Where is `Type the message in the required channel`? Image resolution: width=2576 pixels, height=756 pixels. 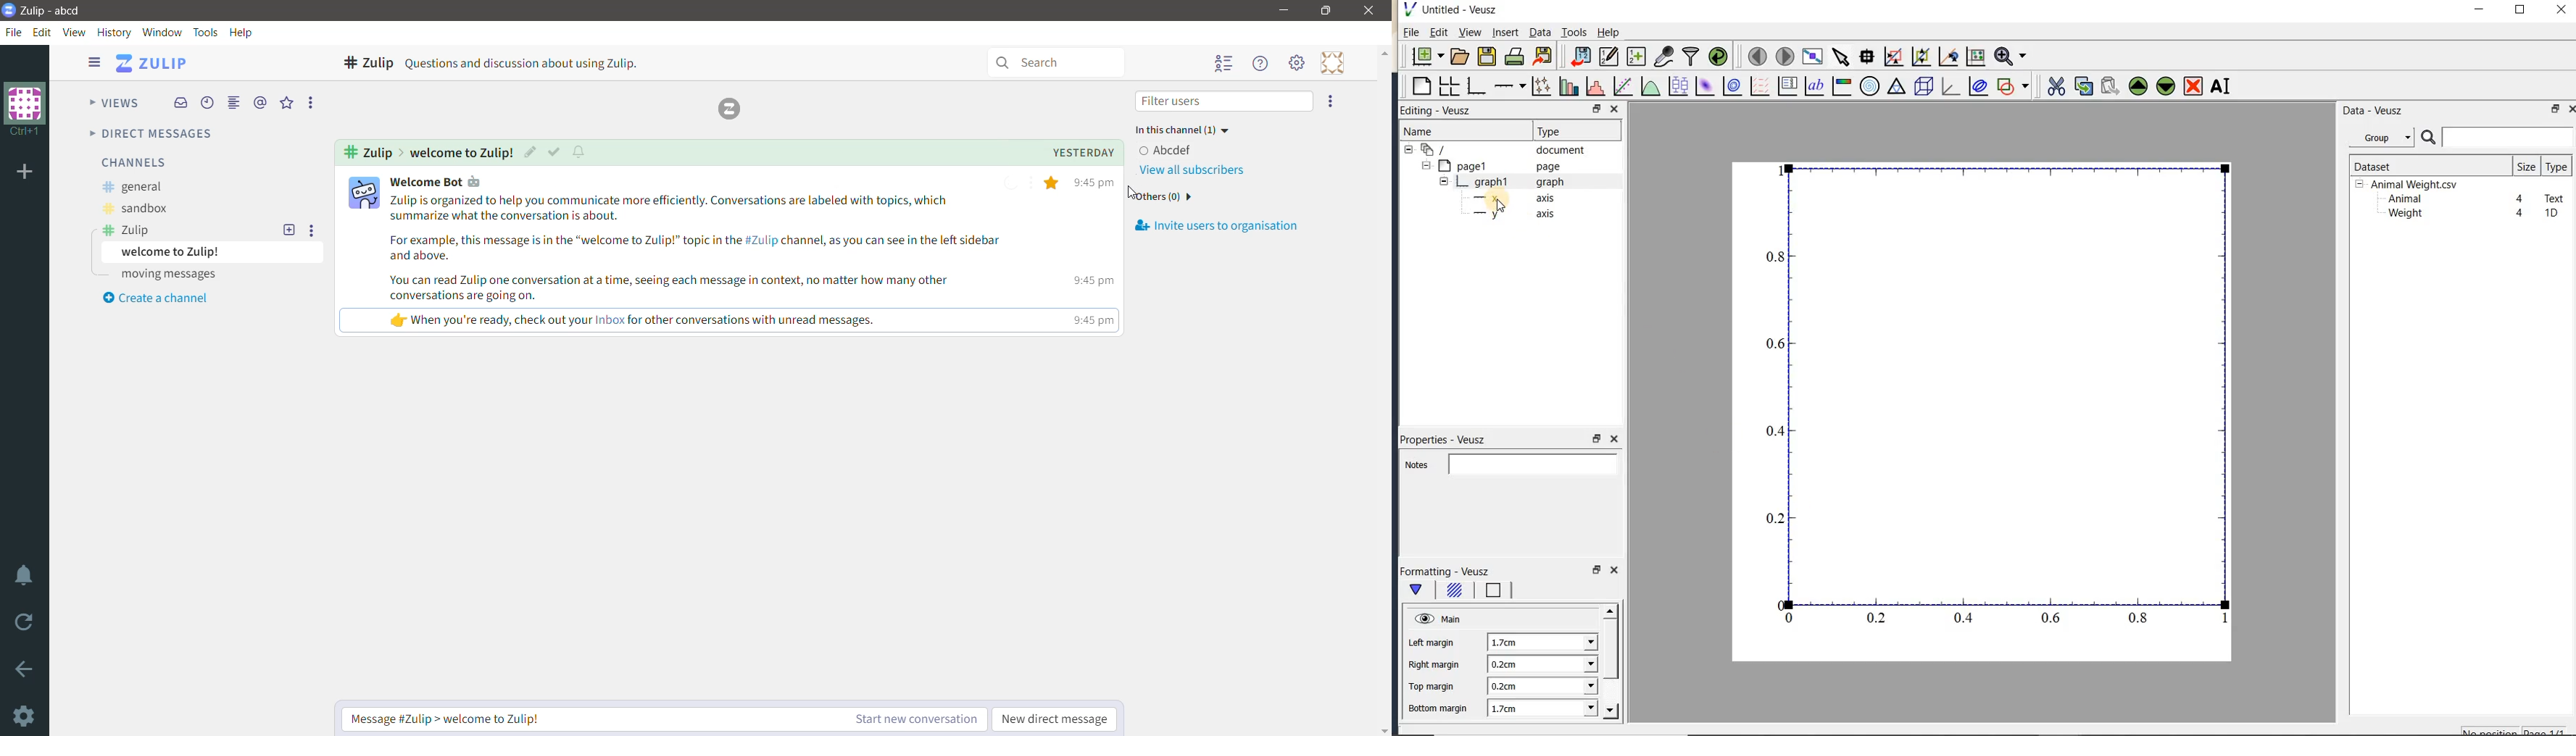
Type the message in the required channel is located at coordinates (575, 718).